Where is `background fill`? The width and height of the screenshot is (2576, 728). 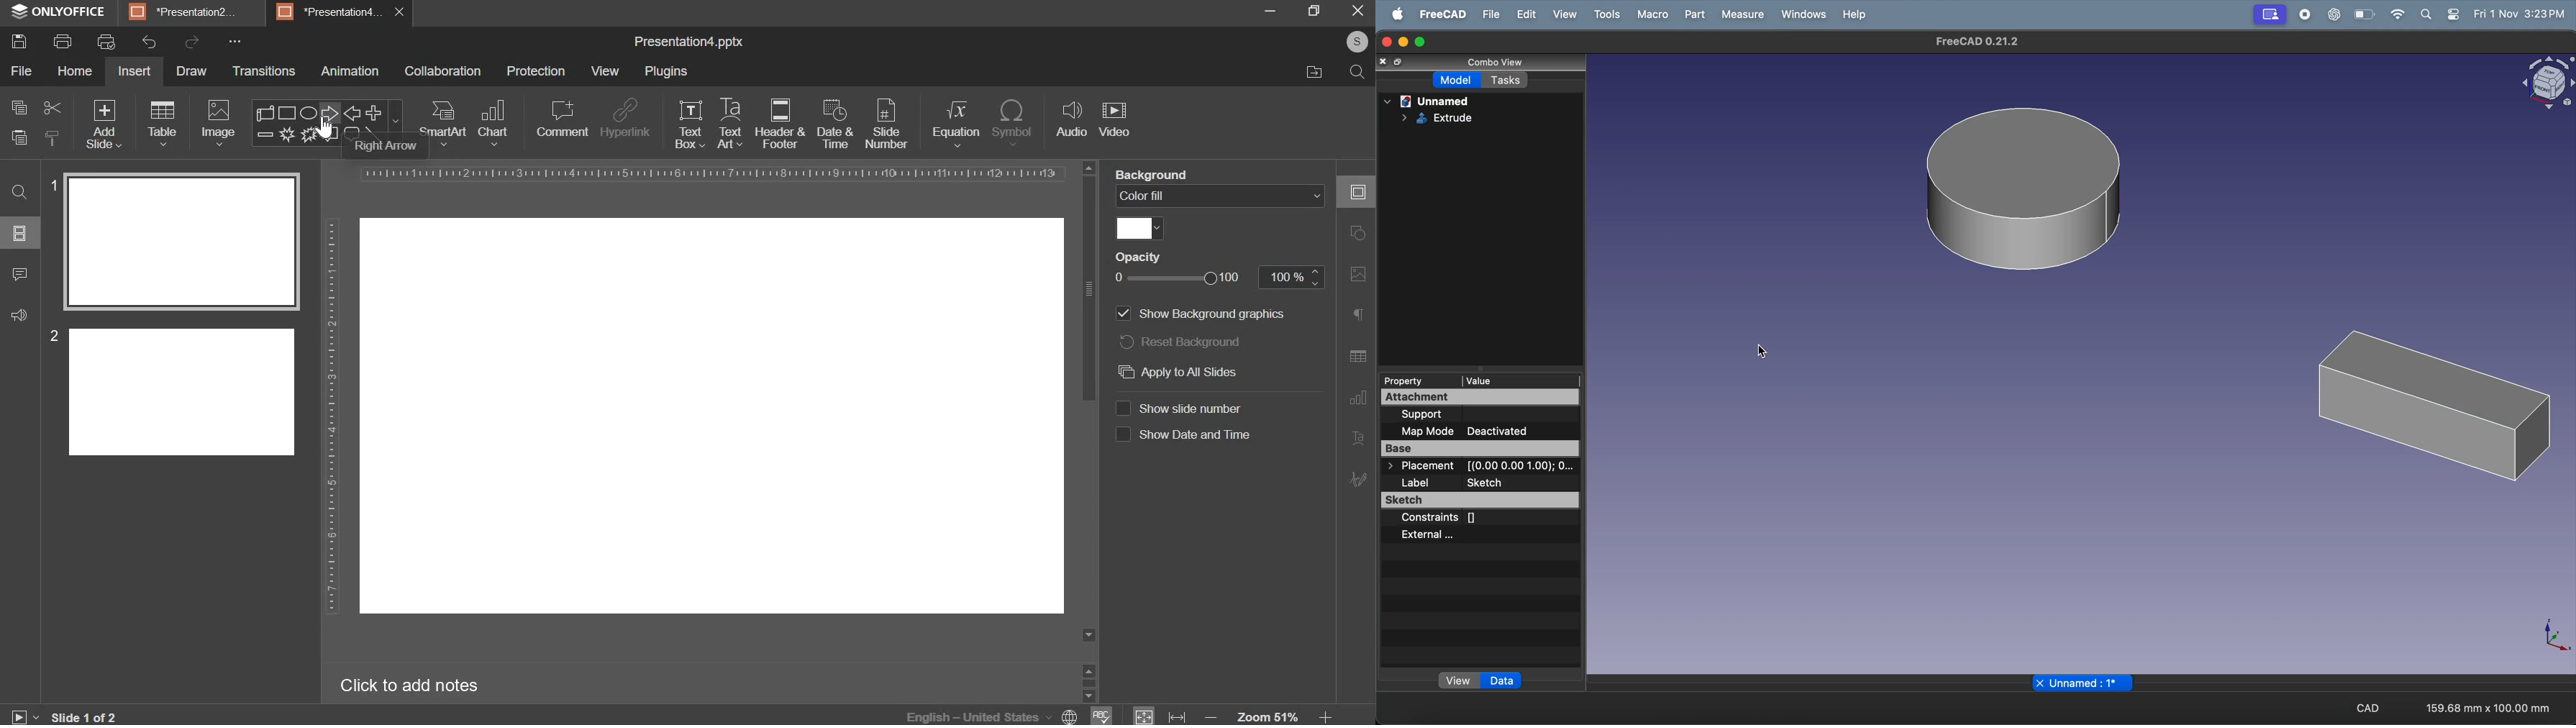
background fill is located at coordinates (1221, 195).